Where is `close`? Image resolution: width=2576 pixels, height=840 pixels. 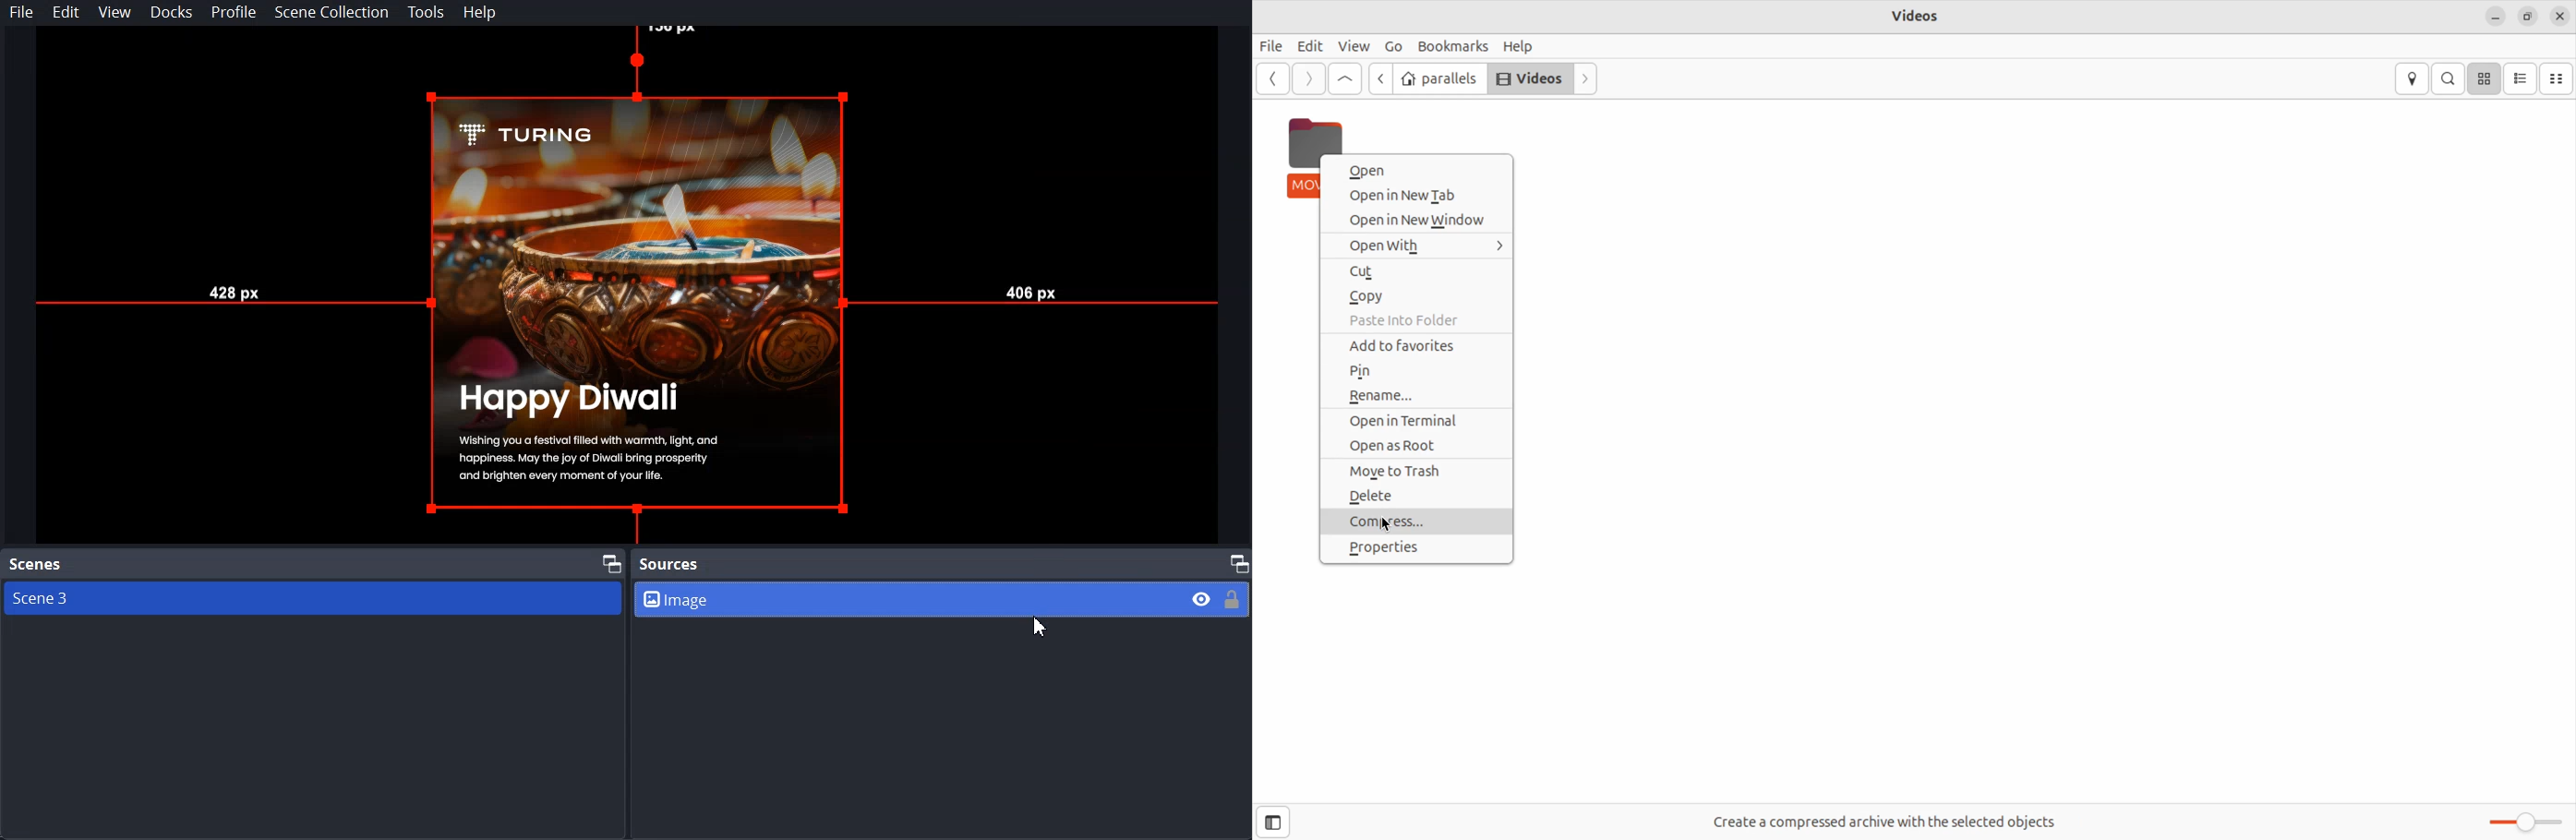
close is located at coordinates (2560, 16).